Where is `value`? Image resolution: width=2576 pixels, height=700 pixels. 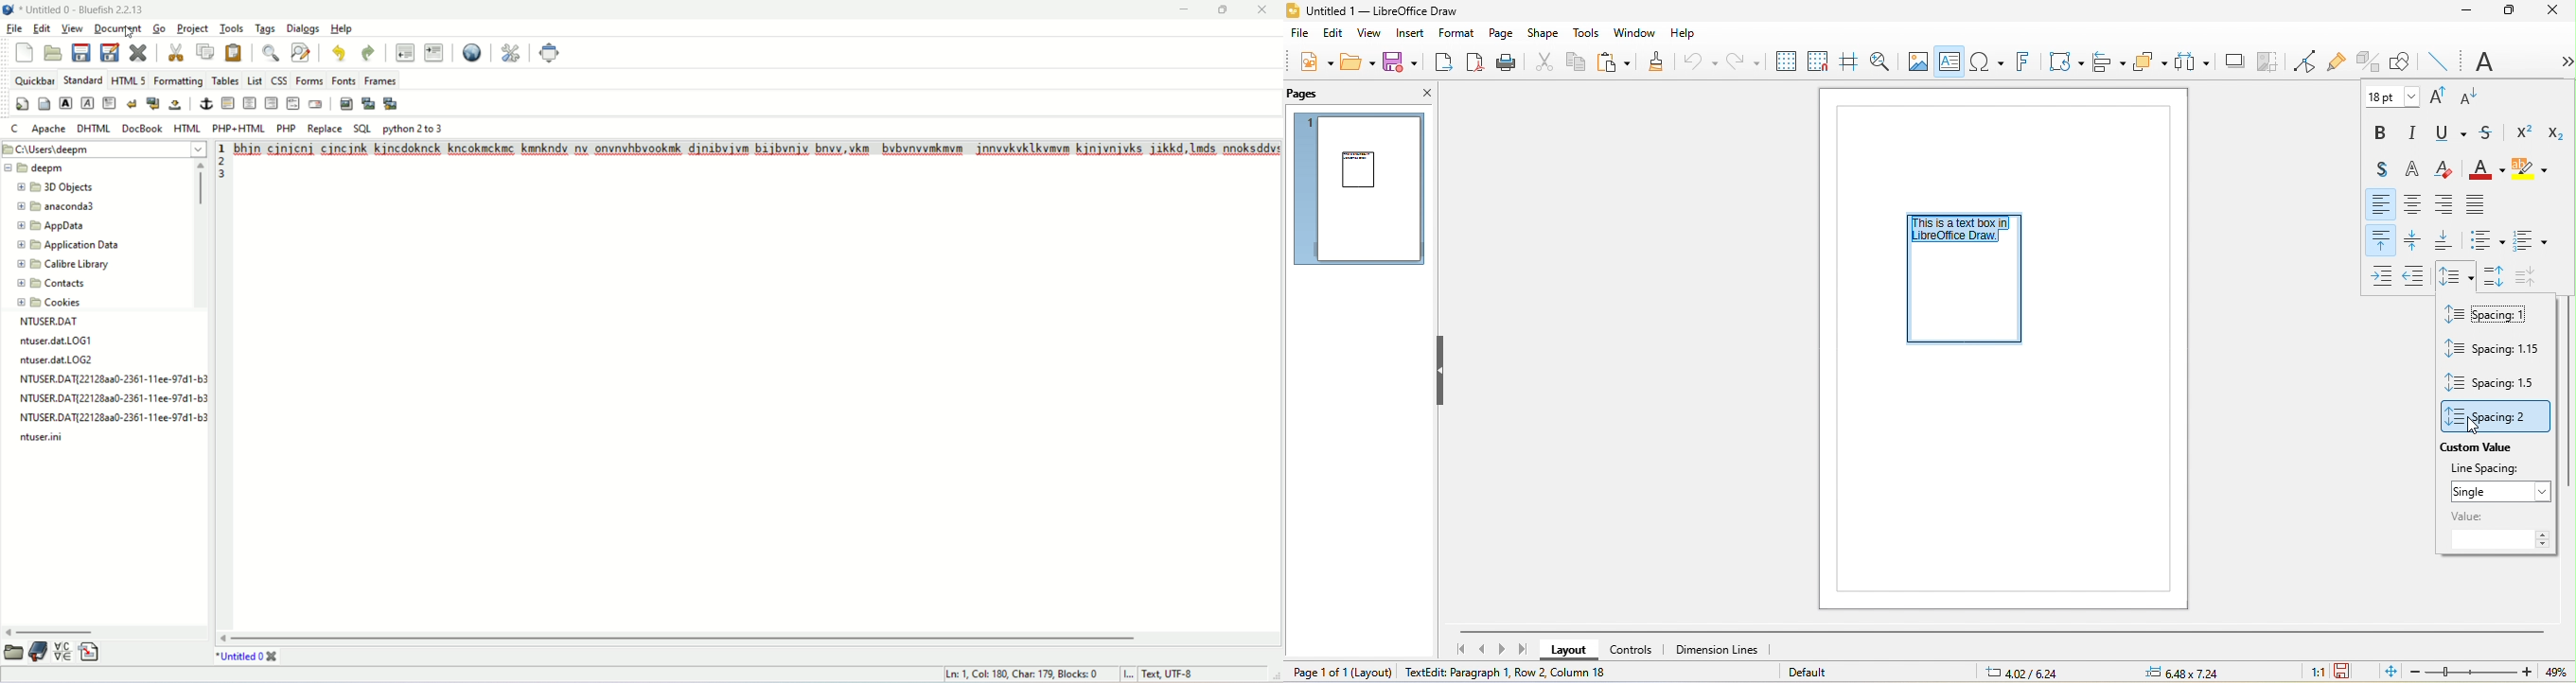 value is located at coordinates (2499, 530).